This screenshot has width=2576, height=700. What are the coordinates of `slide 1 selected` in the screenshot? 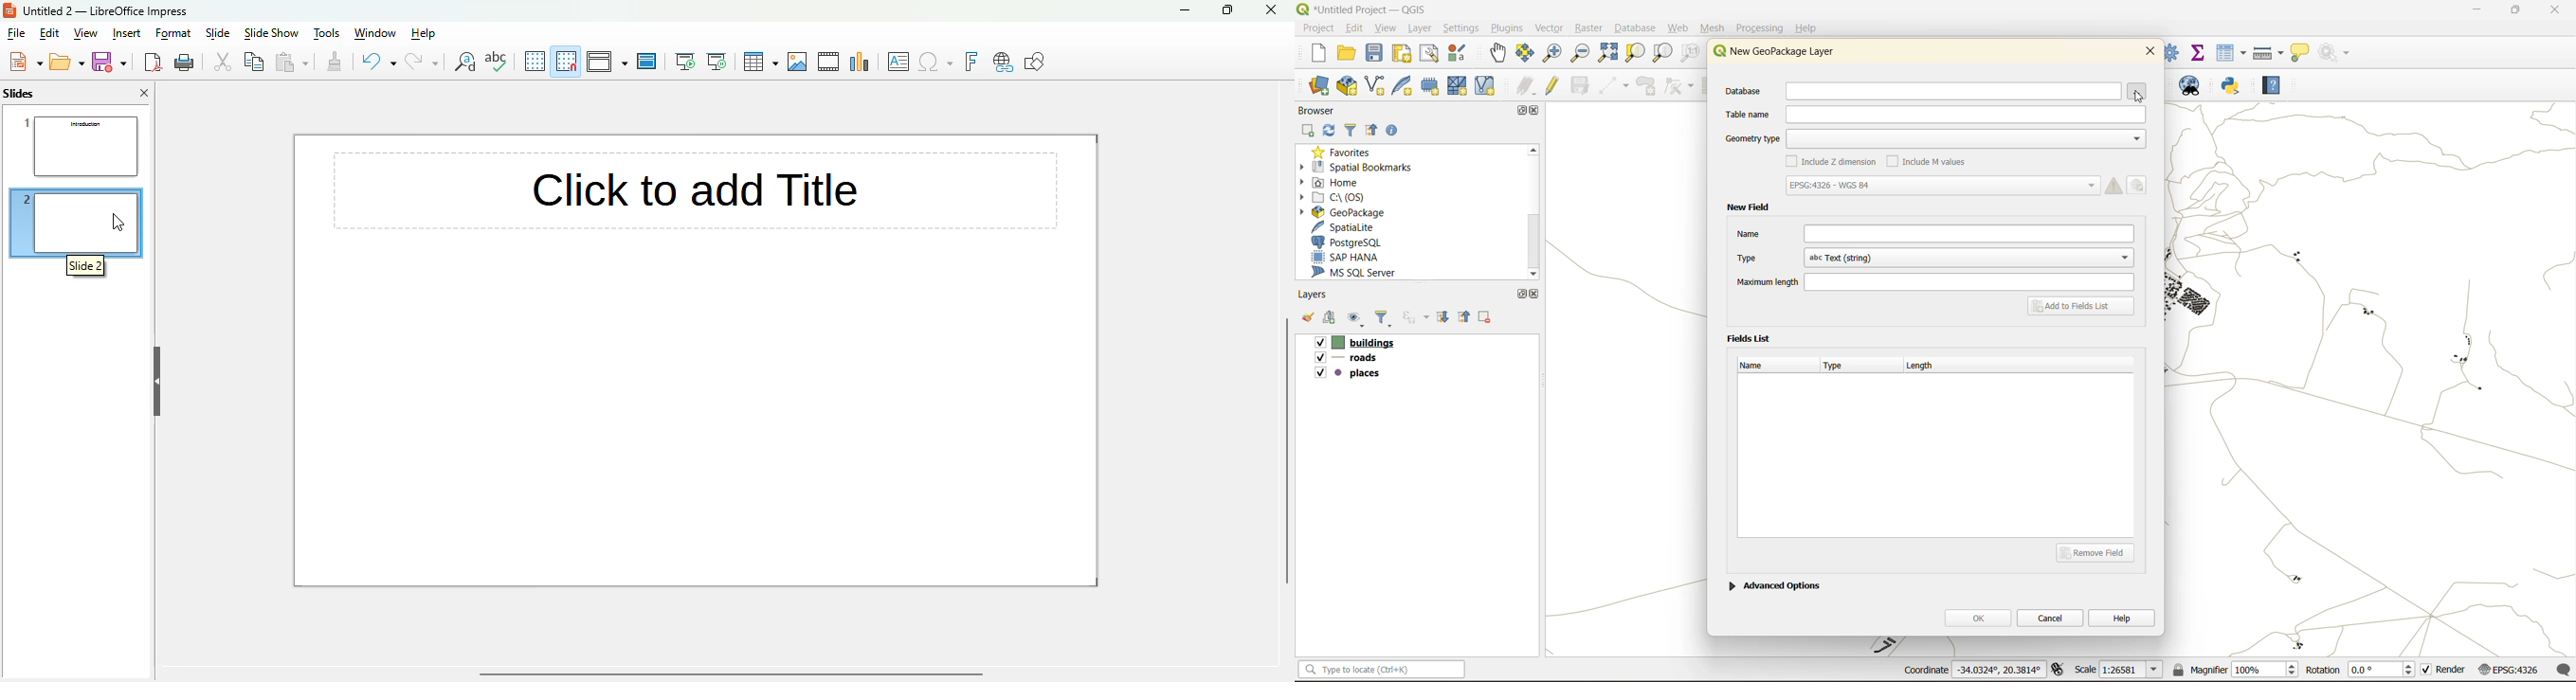 It's located at (76, 143).